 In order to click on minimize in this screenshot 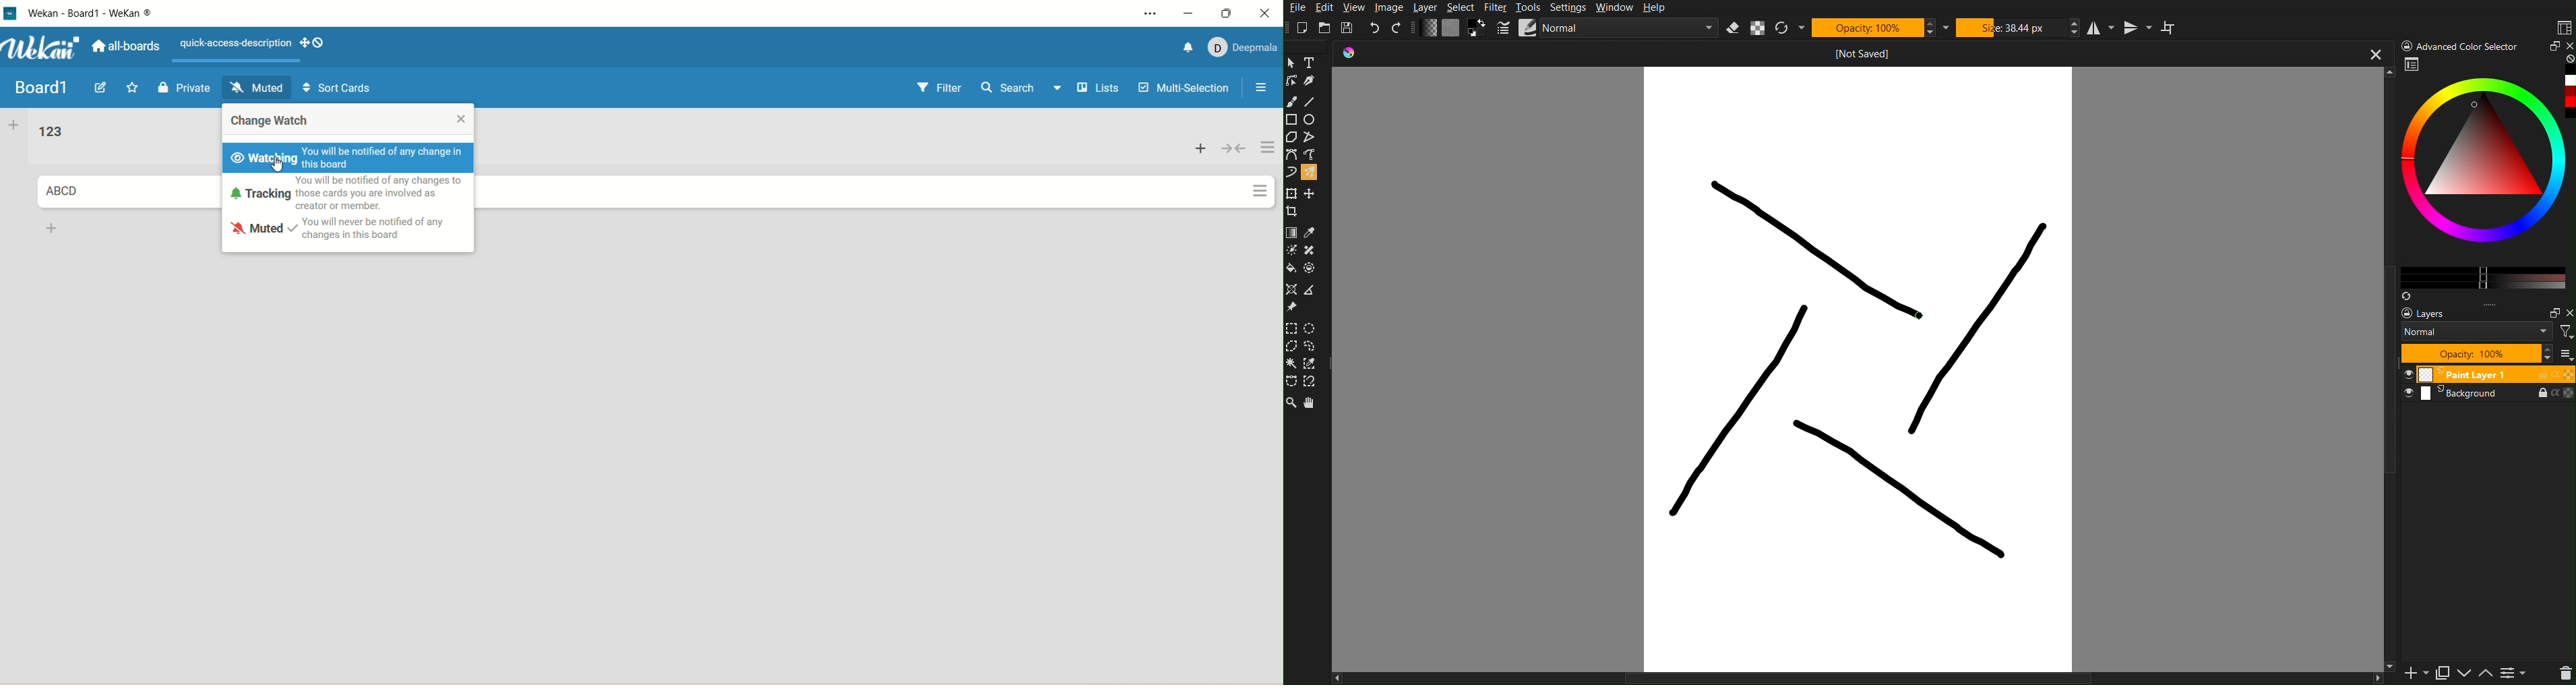, I will do `click(1188, 15)`.